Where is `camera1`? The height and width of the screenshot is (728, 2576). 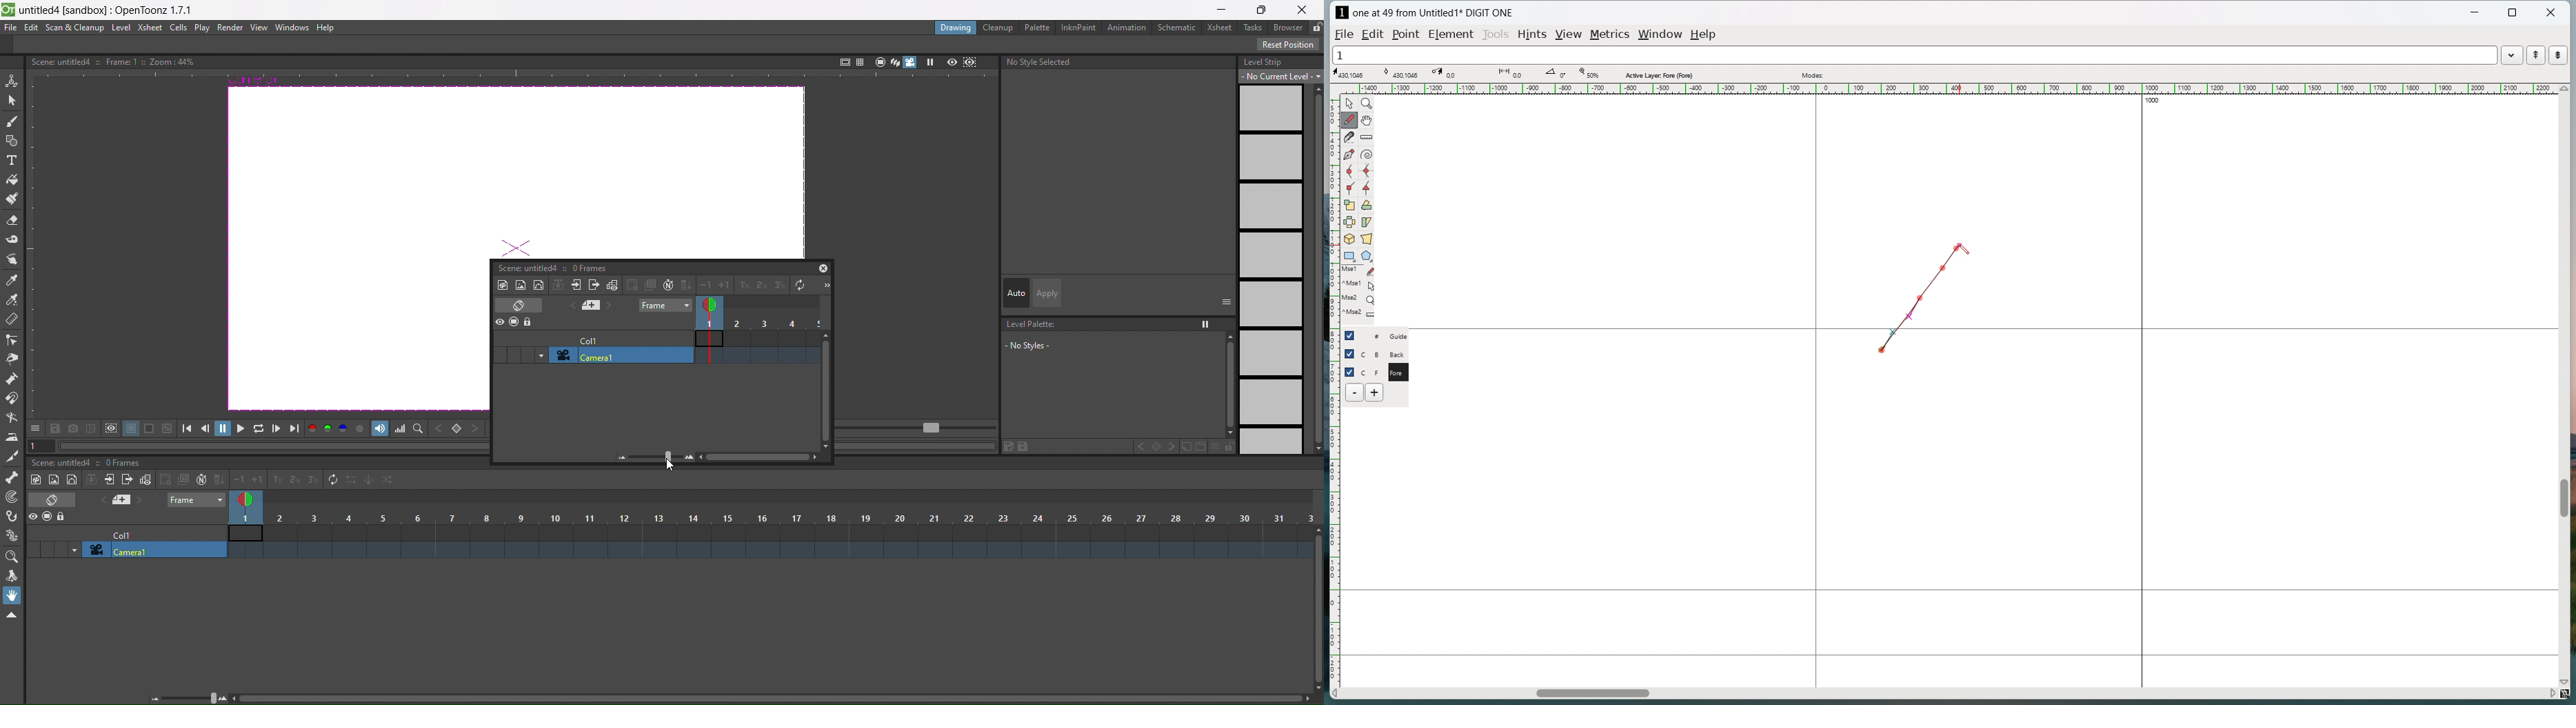
camera1 is located at coordinates (619, 355).